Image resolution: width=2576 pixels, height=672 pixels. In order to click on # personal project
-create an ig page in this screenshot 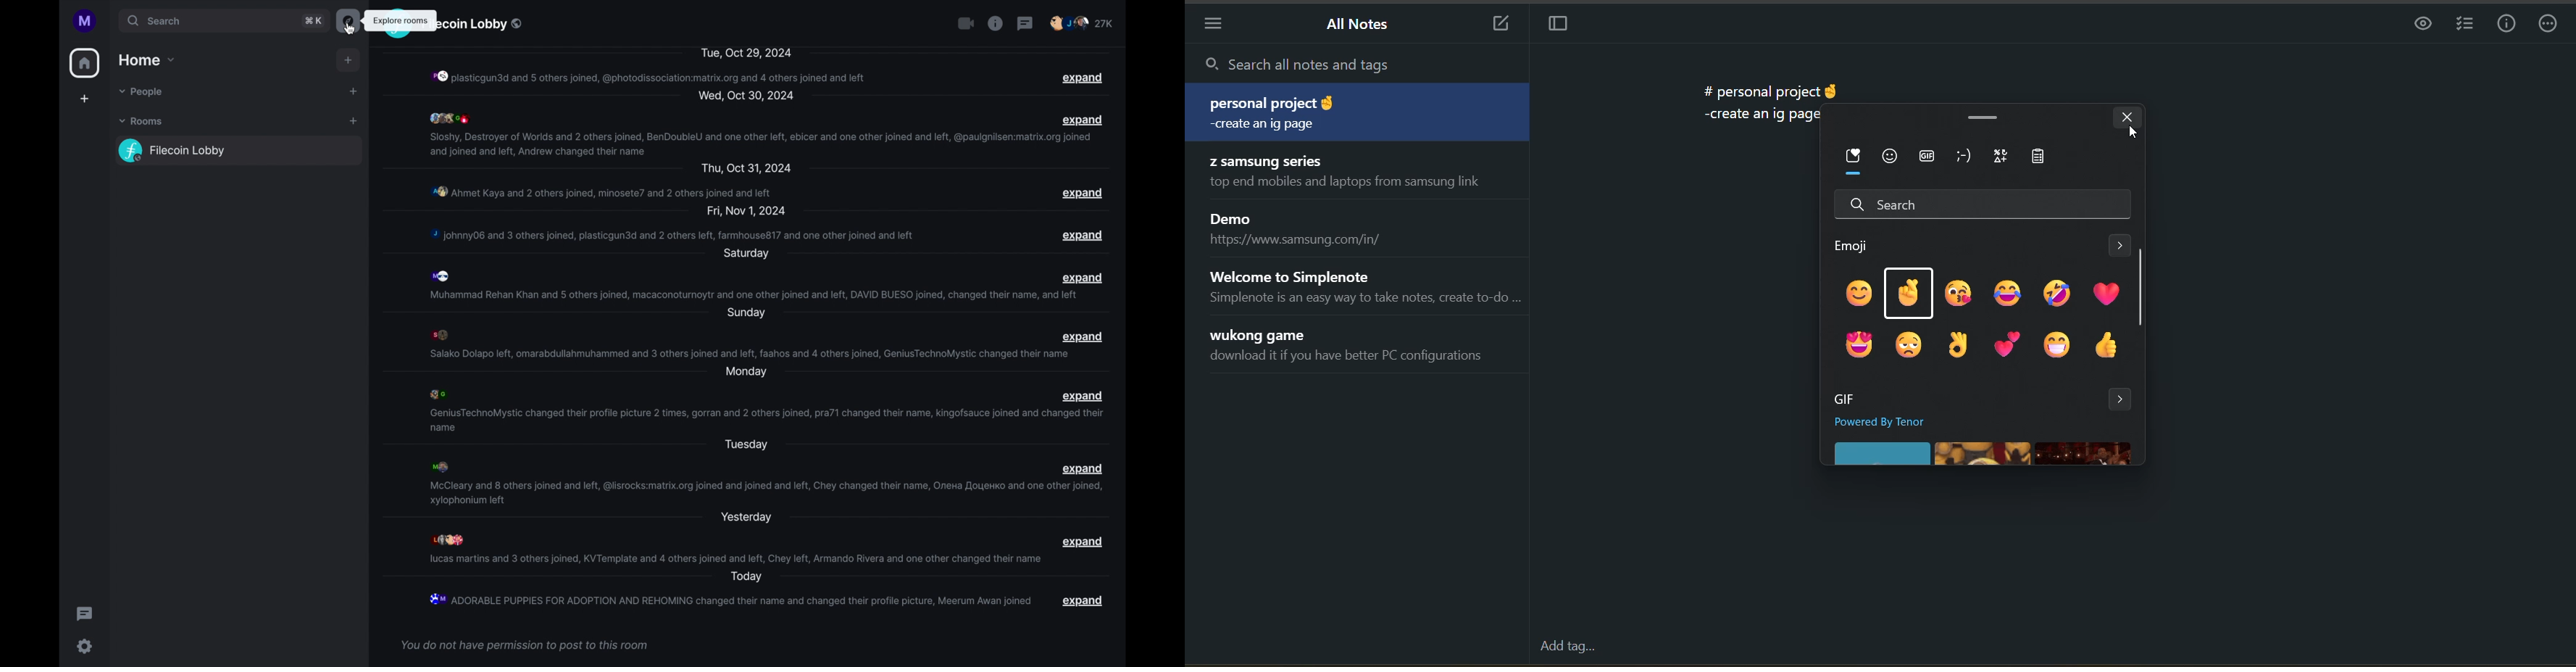, I will do `click(1757, 103)`.